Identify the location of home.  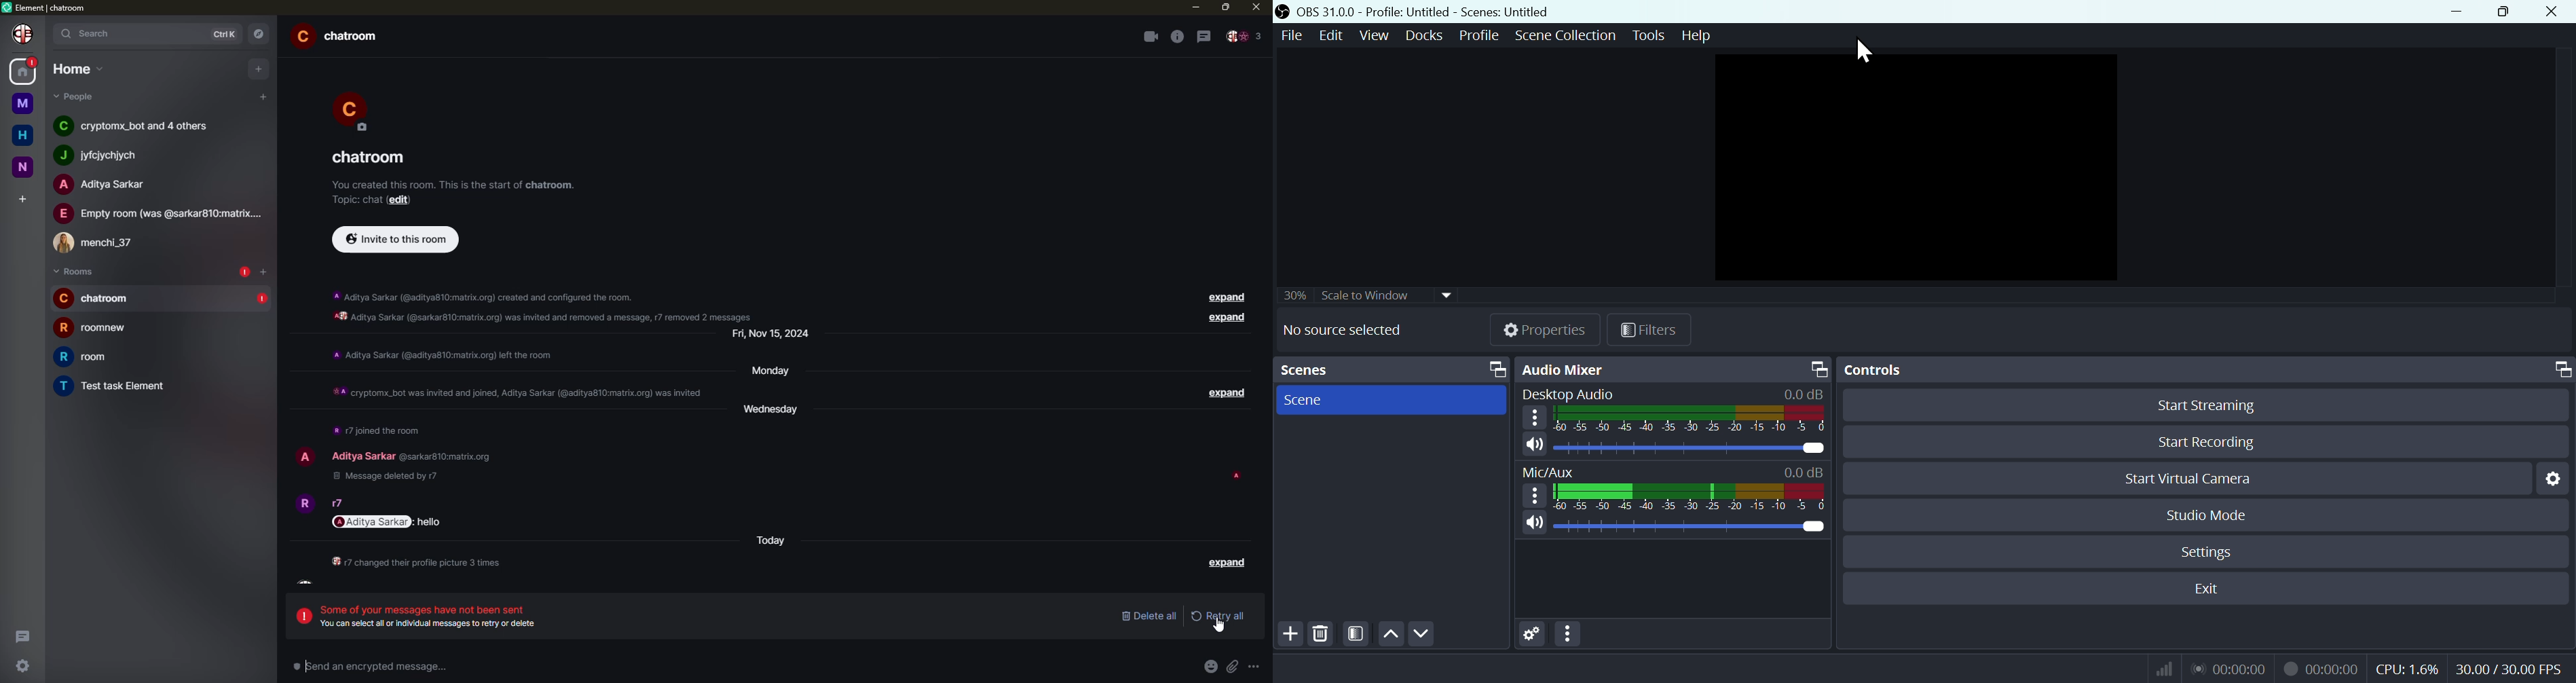
(24, 72).